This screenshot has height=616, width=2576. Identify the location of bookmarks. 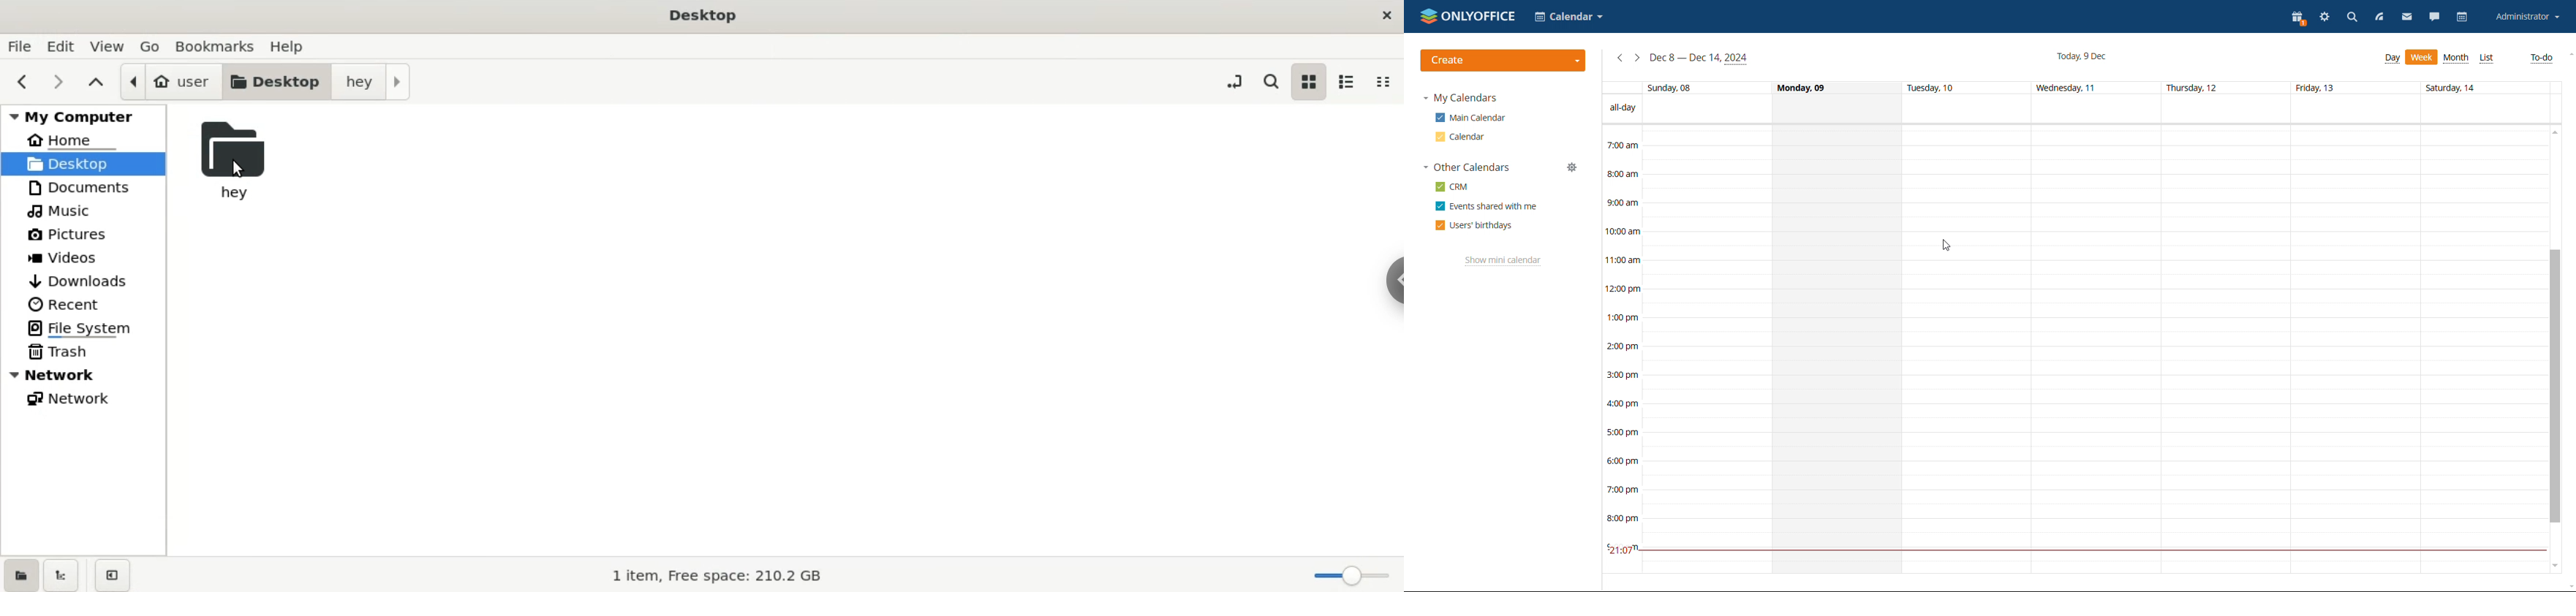
(222, 46).